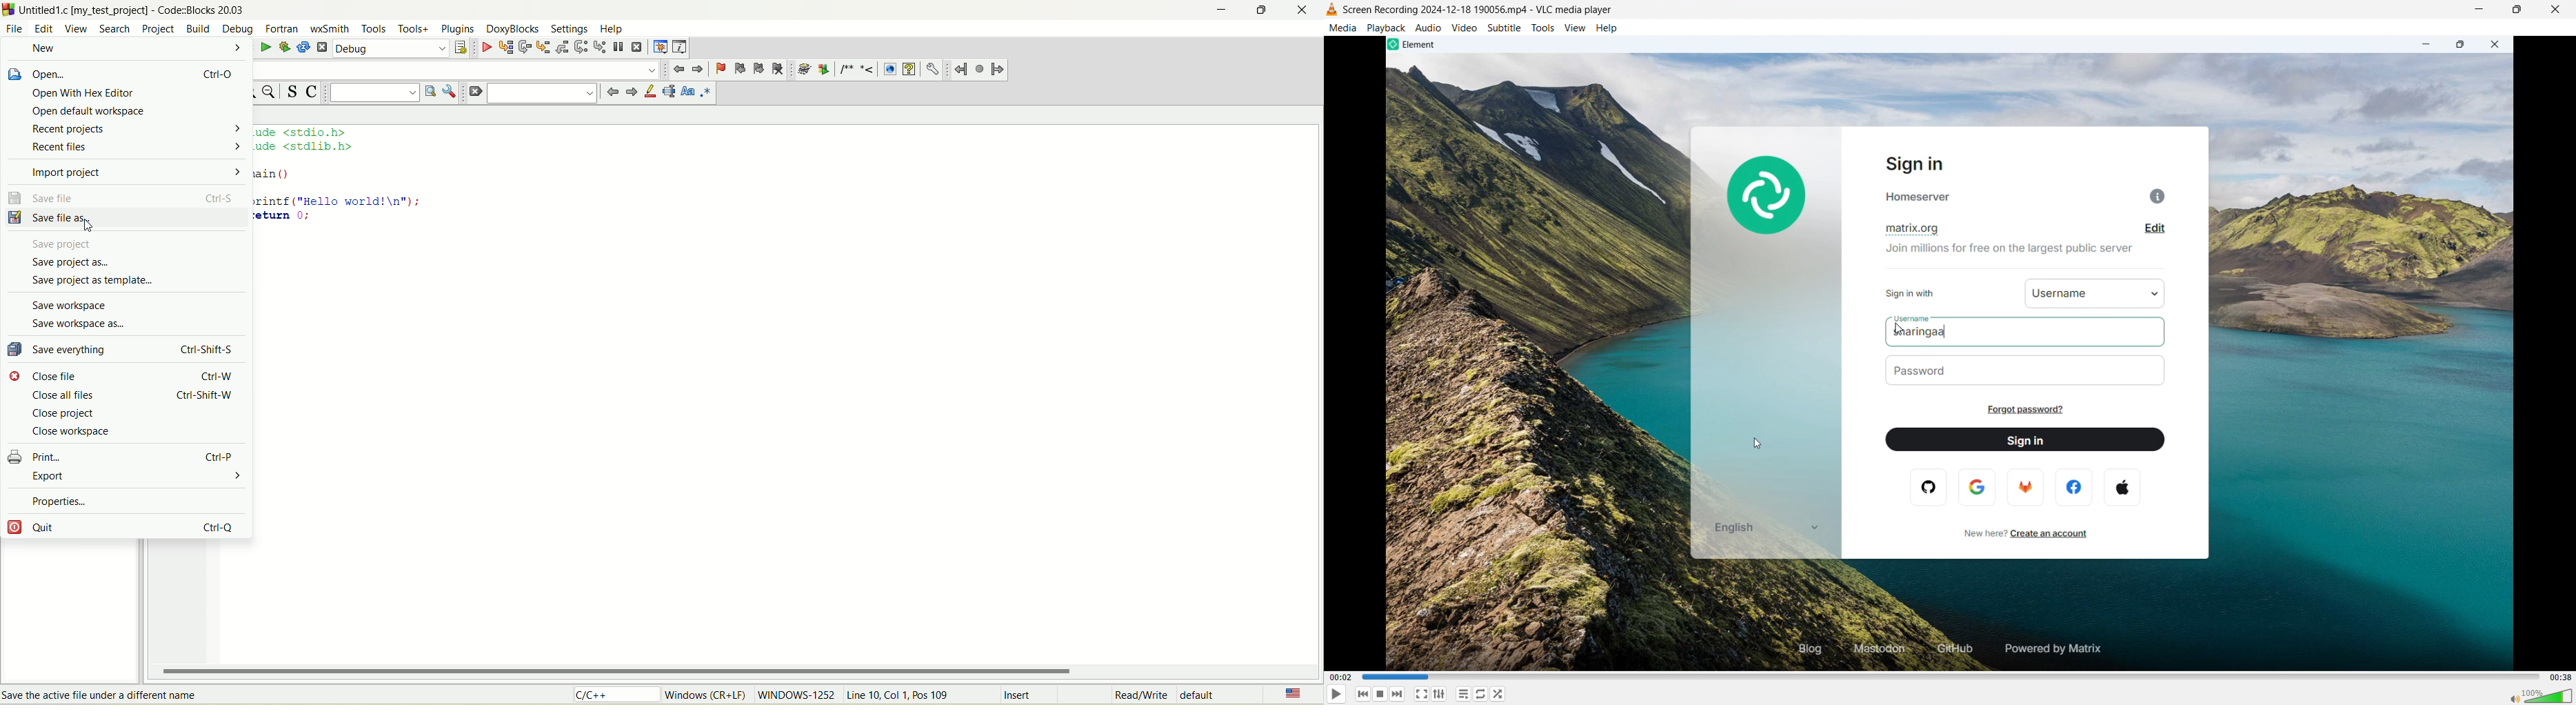  What do you see at coordinates (932, 69) in the screenshot?
I see `preferences` at bounding box center [932, 69].